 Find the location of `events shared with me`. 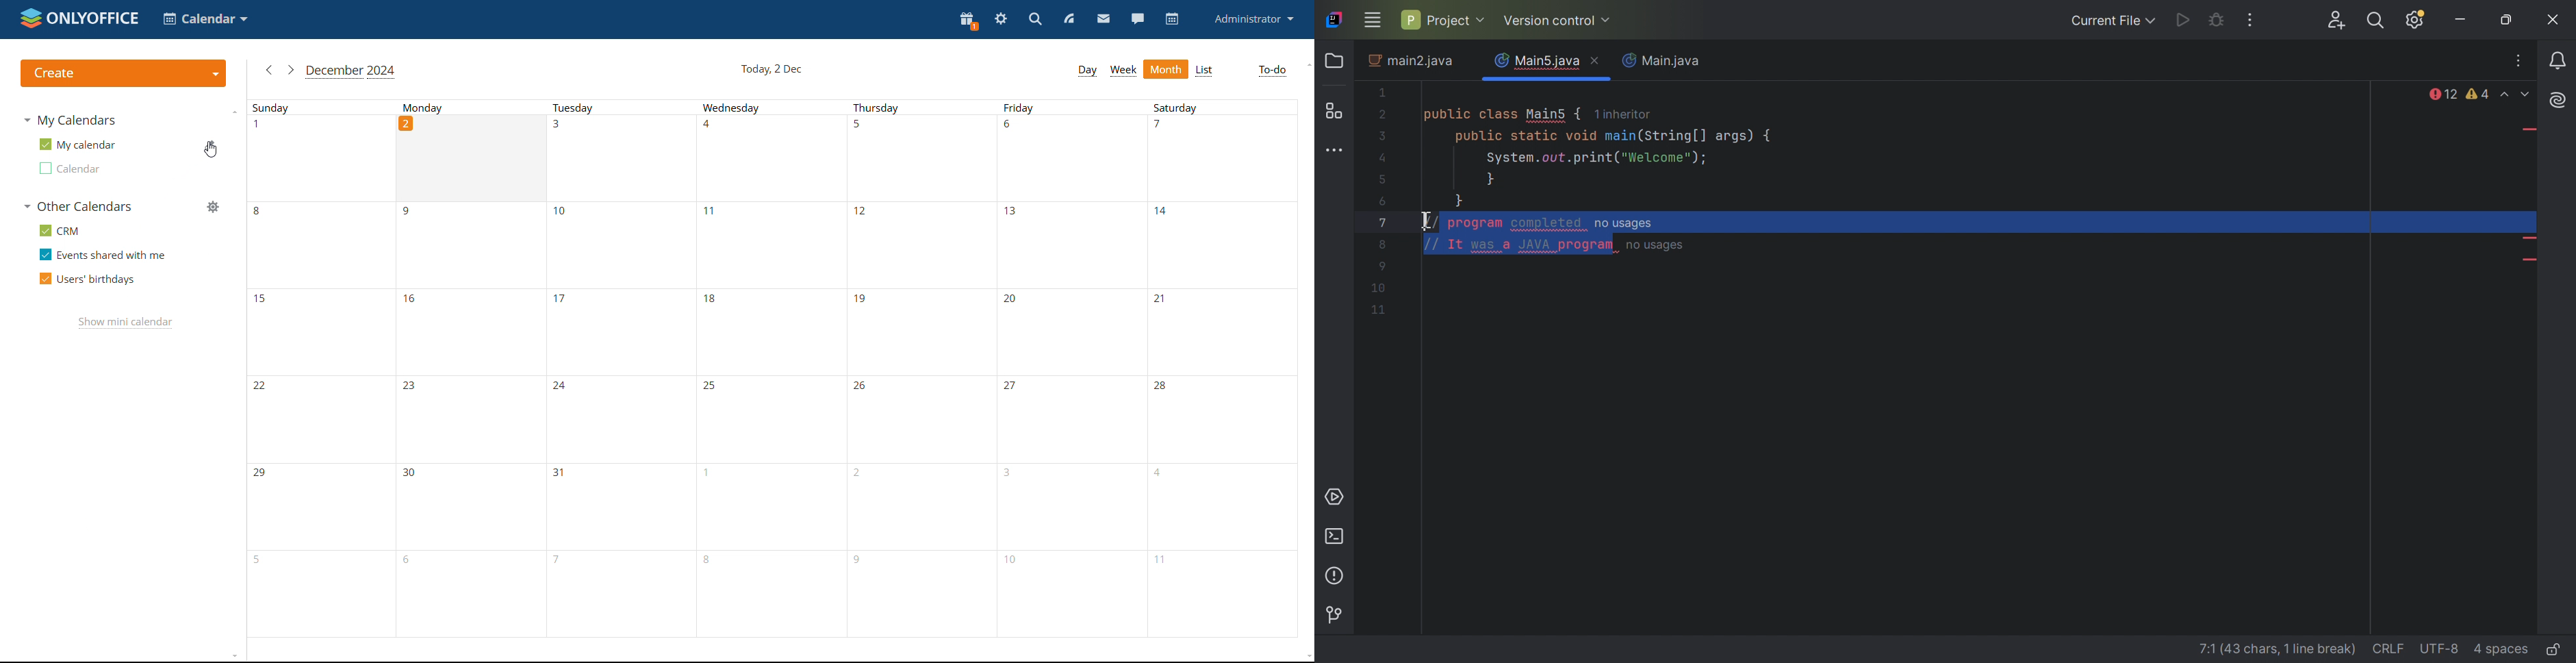

events shared with me is located at coordinates (102, 254).